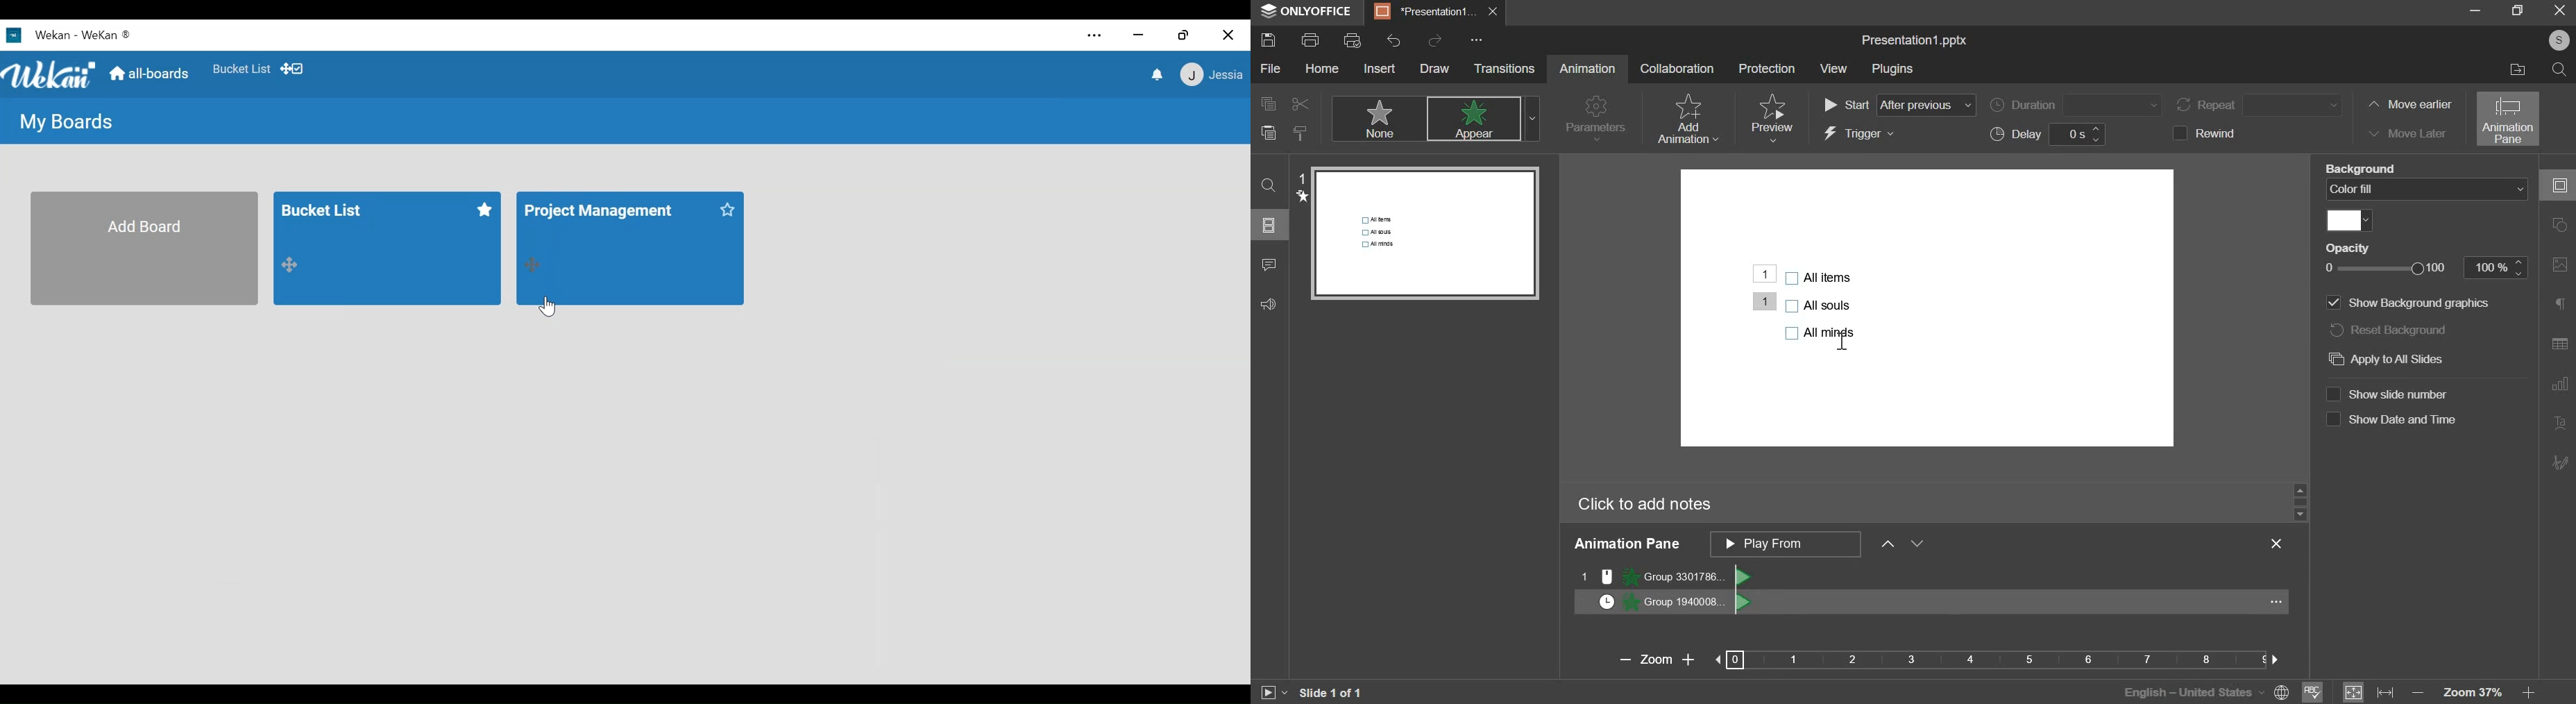 The width and height of the screenshot is (2576, 728). Describe the element at coordinates (1891, 69) in the screenshot. I see `plugins` at that location.